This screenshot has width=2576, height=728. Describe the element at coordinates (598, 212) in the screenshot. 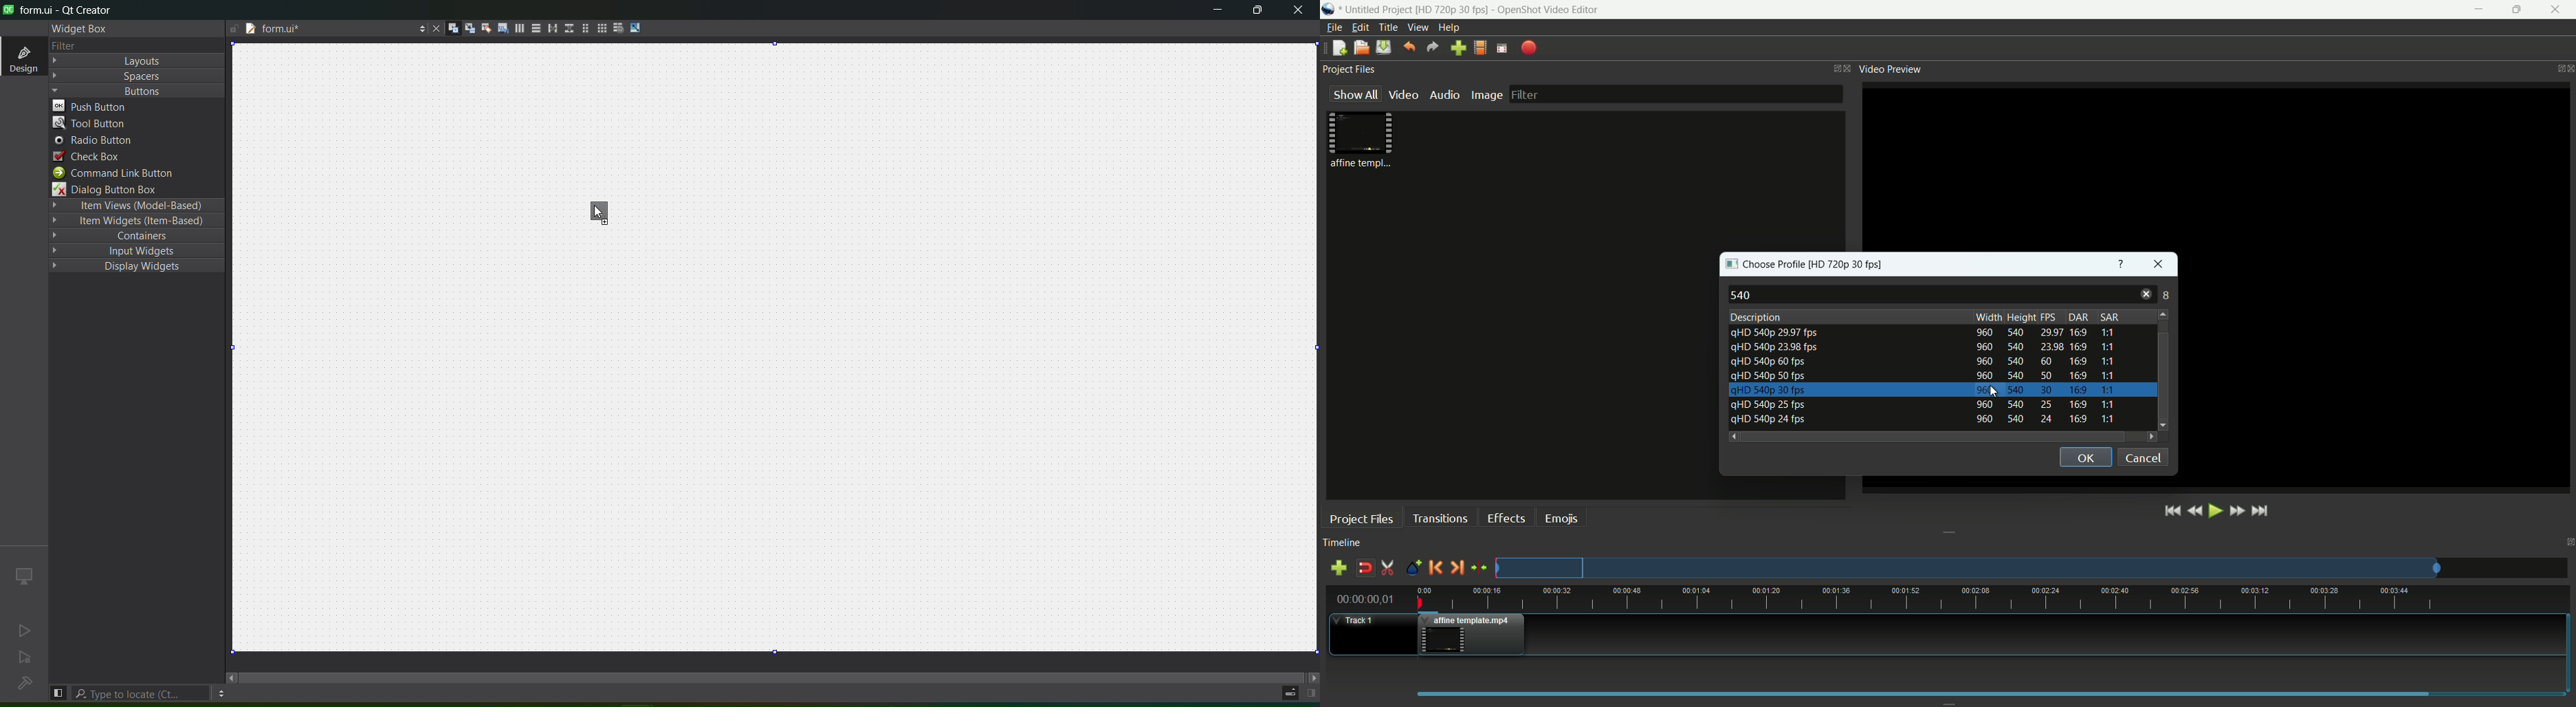

I see `cursor` at that location.